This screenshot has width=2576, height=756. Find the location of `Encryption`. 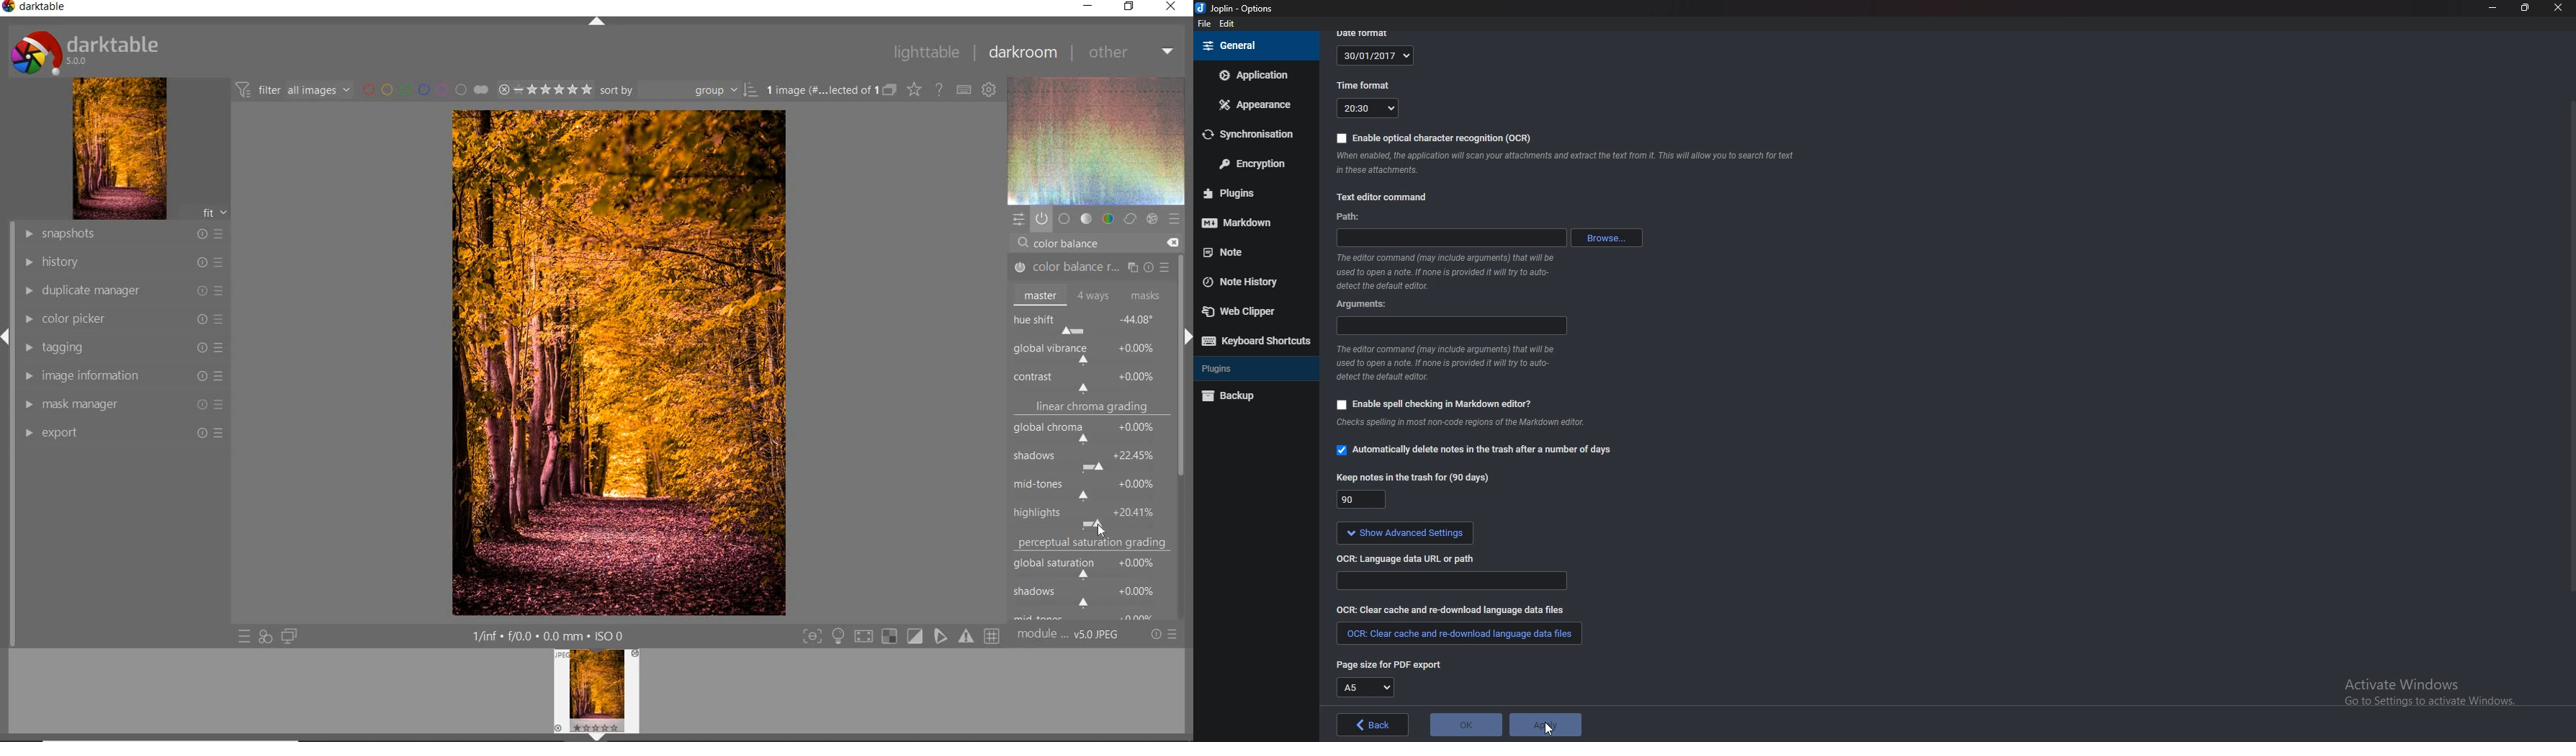

Encryption is located at coordinates (1249, 164).